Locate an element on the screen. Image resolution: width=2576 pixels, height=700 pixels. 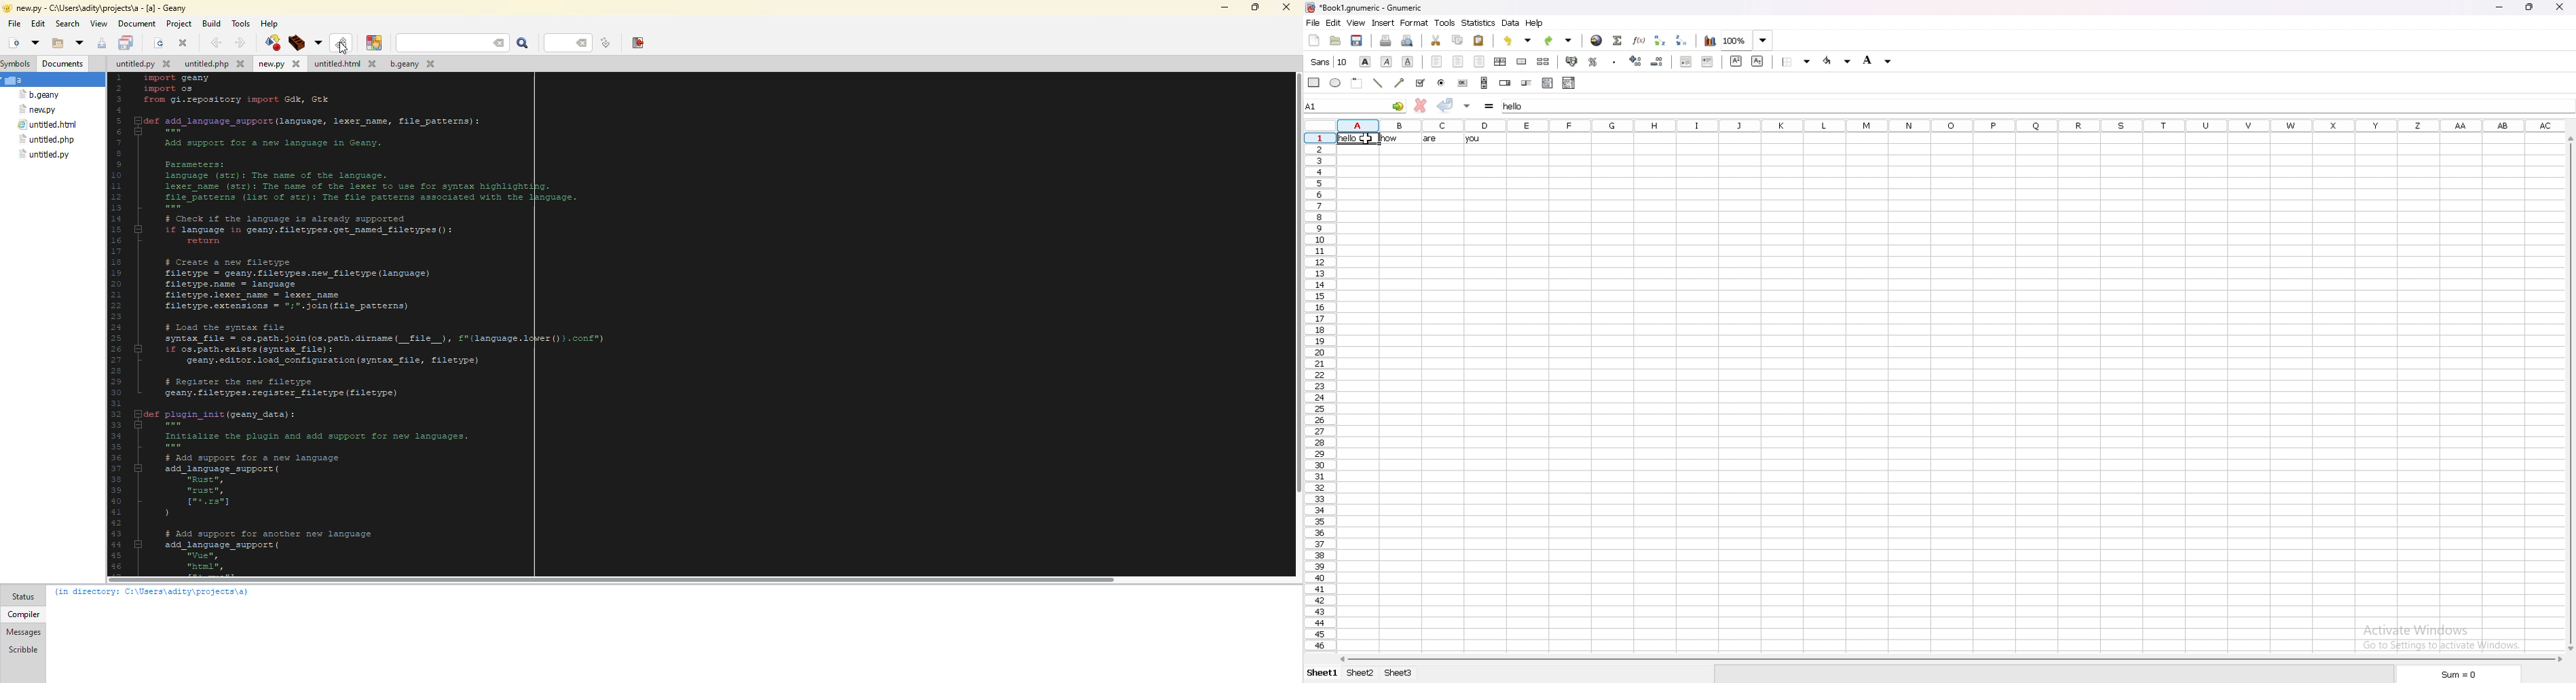
help is located at coordinates (1536, 23).